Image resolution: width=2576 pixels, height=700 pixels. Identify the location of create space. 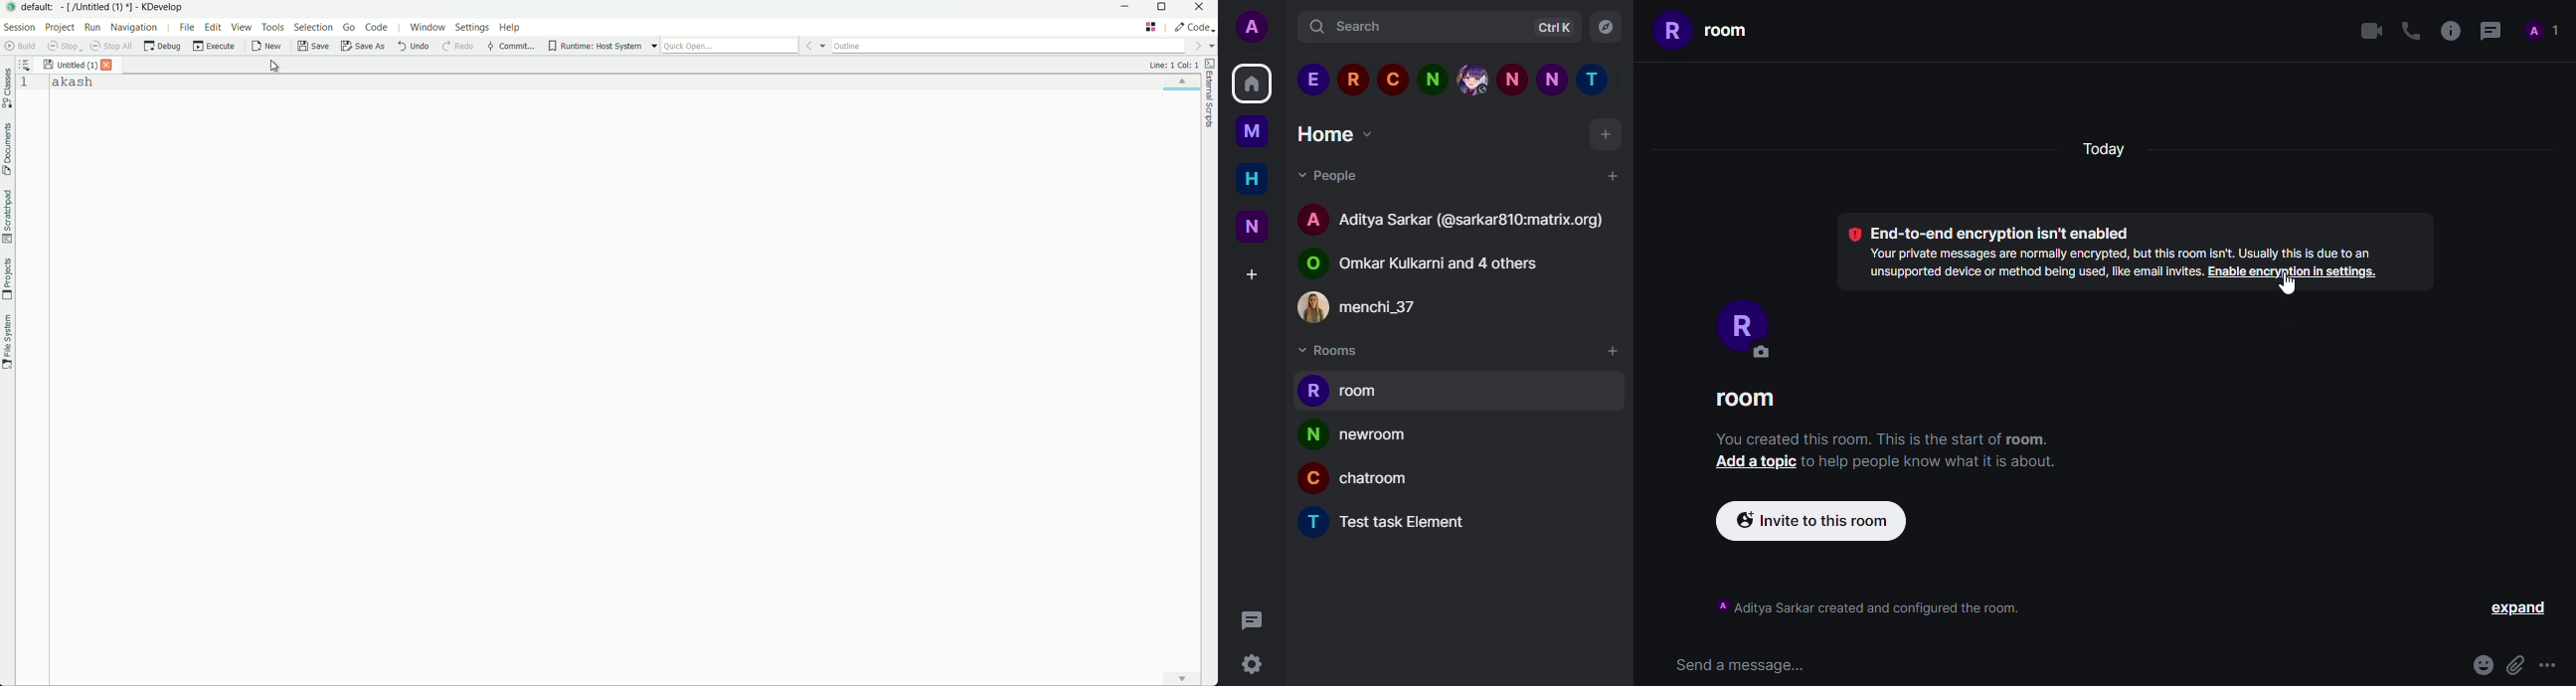
(1250, 274).